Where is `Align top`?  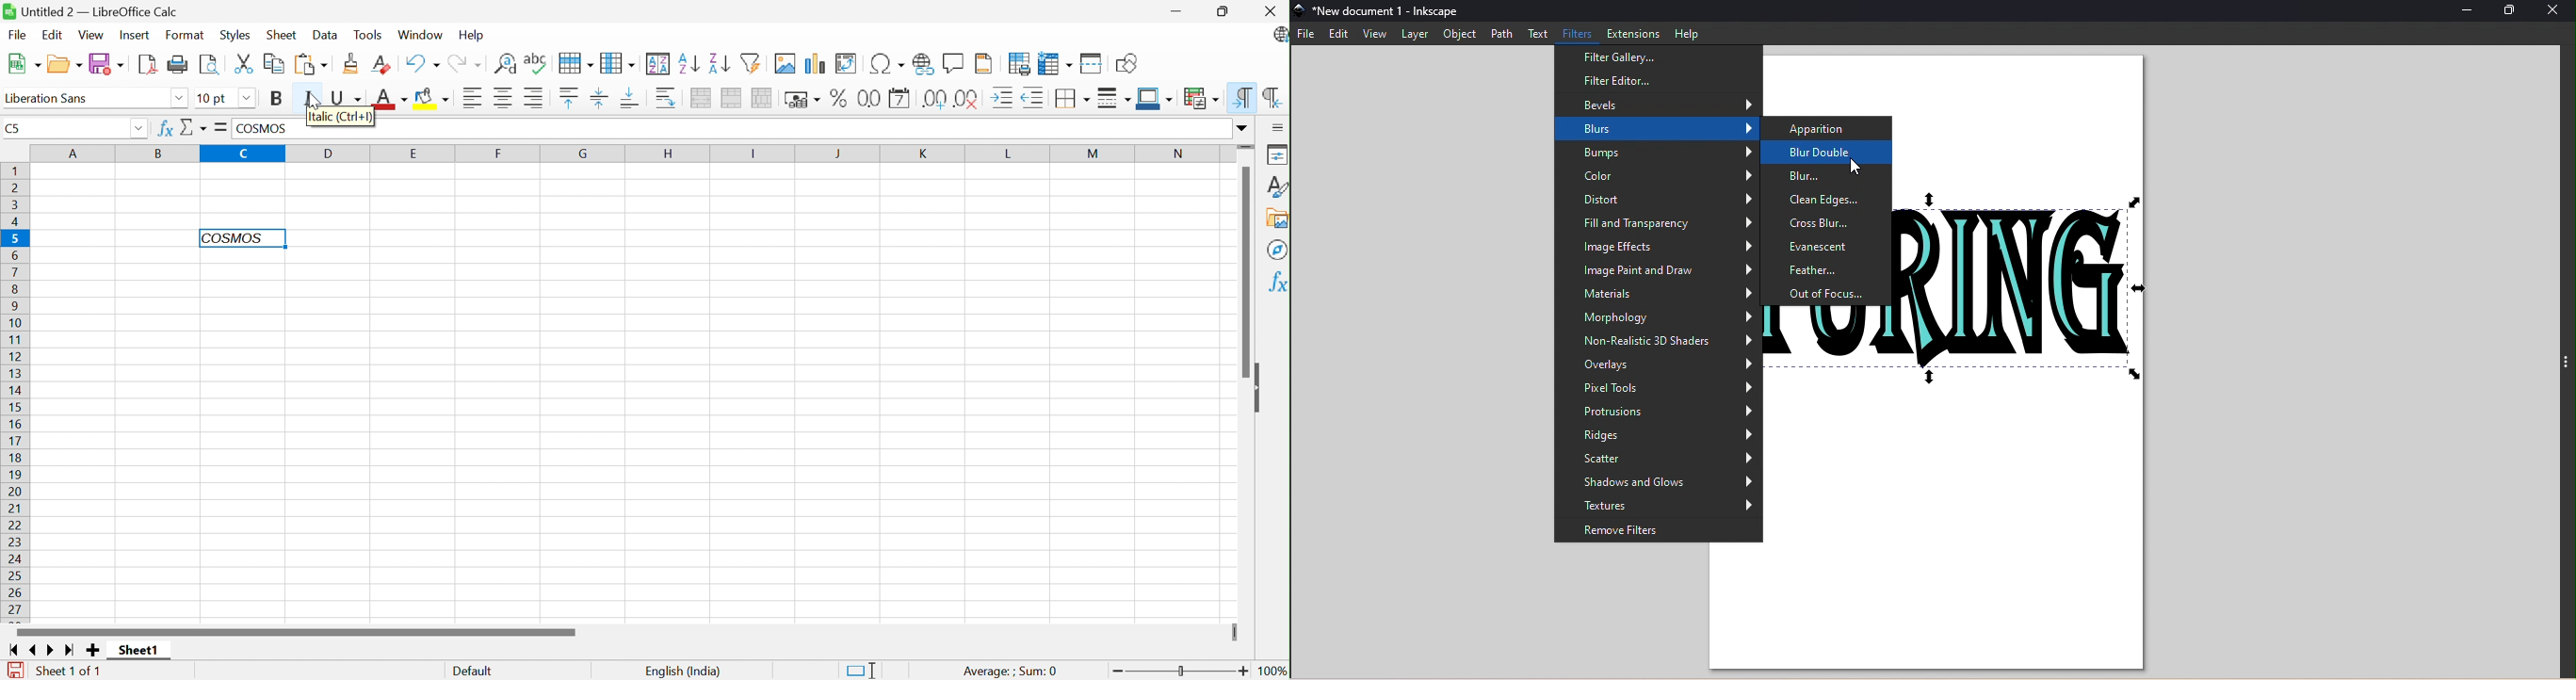
Align top is located at coordinates (570, 98).